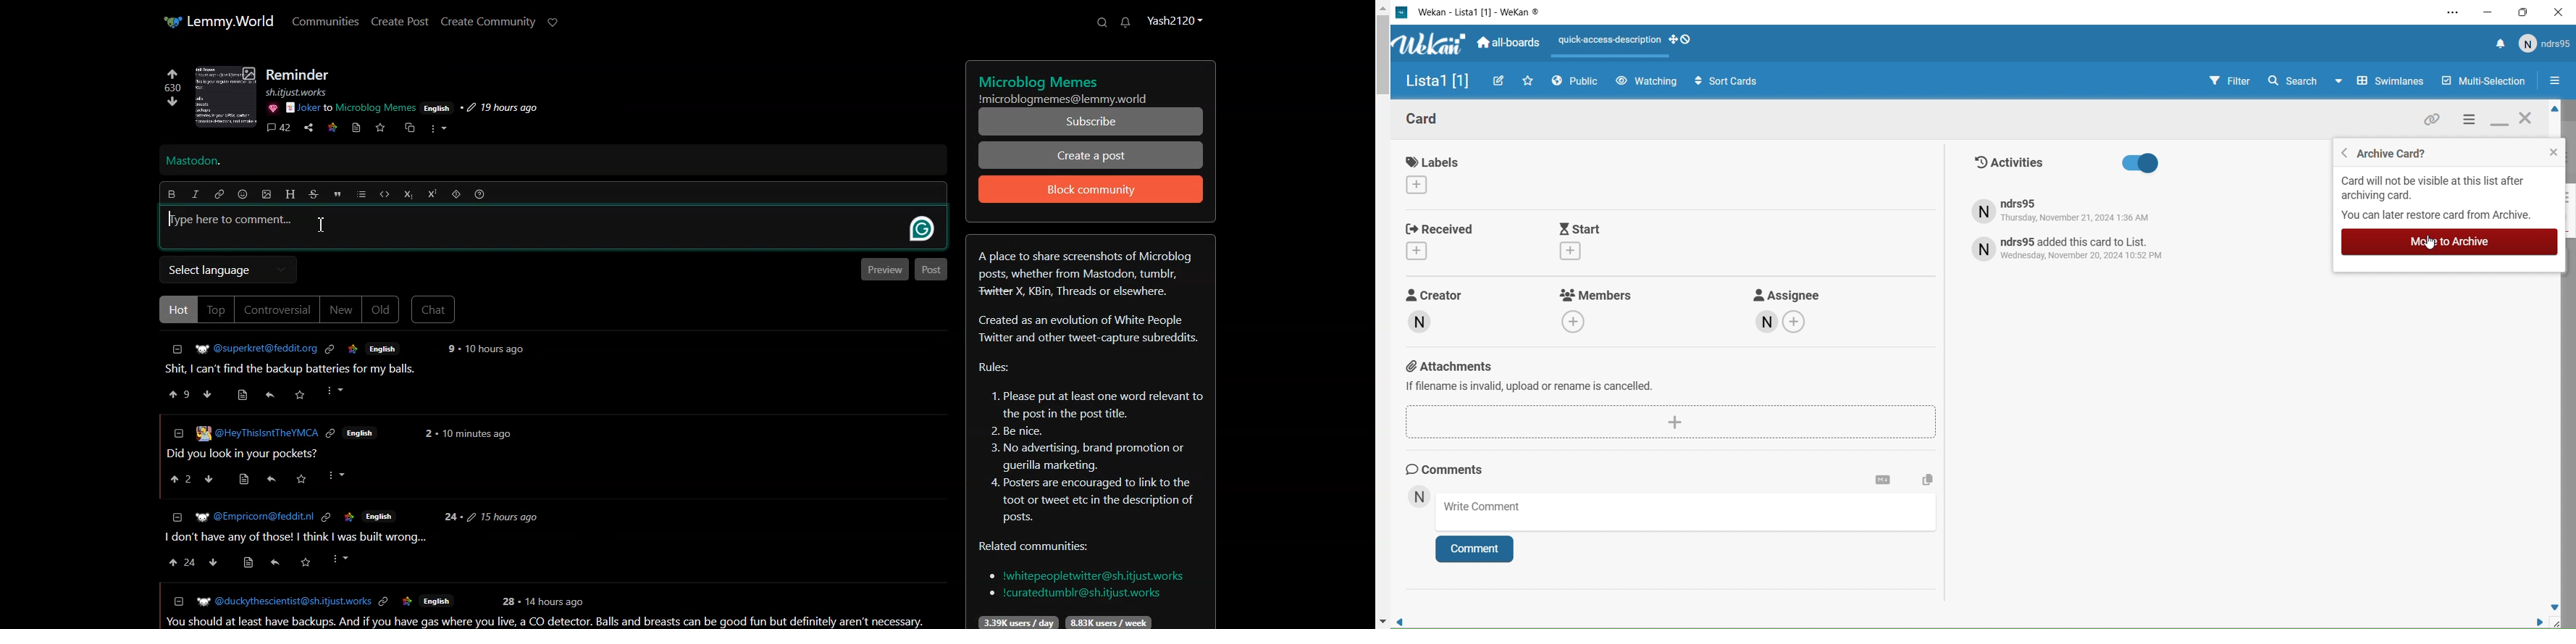 This screenshot has height=644, width=2576. Describe the element at coordinates (1591, 240) in the screenshot. I see `Start` at that location.